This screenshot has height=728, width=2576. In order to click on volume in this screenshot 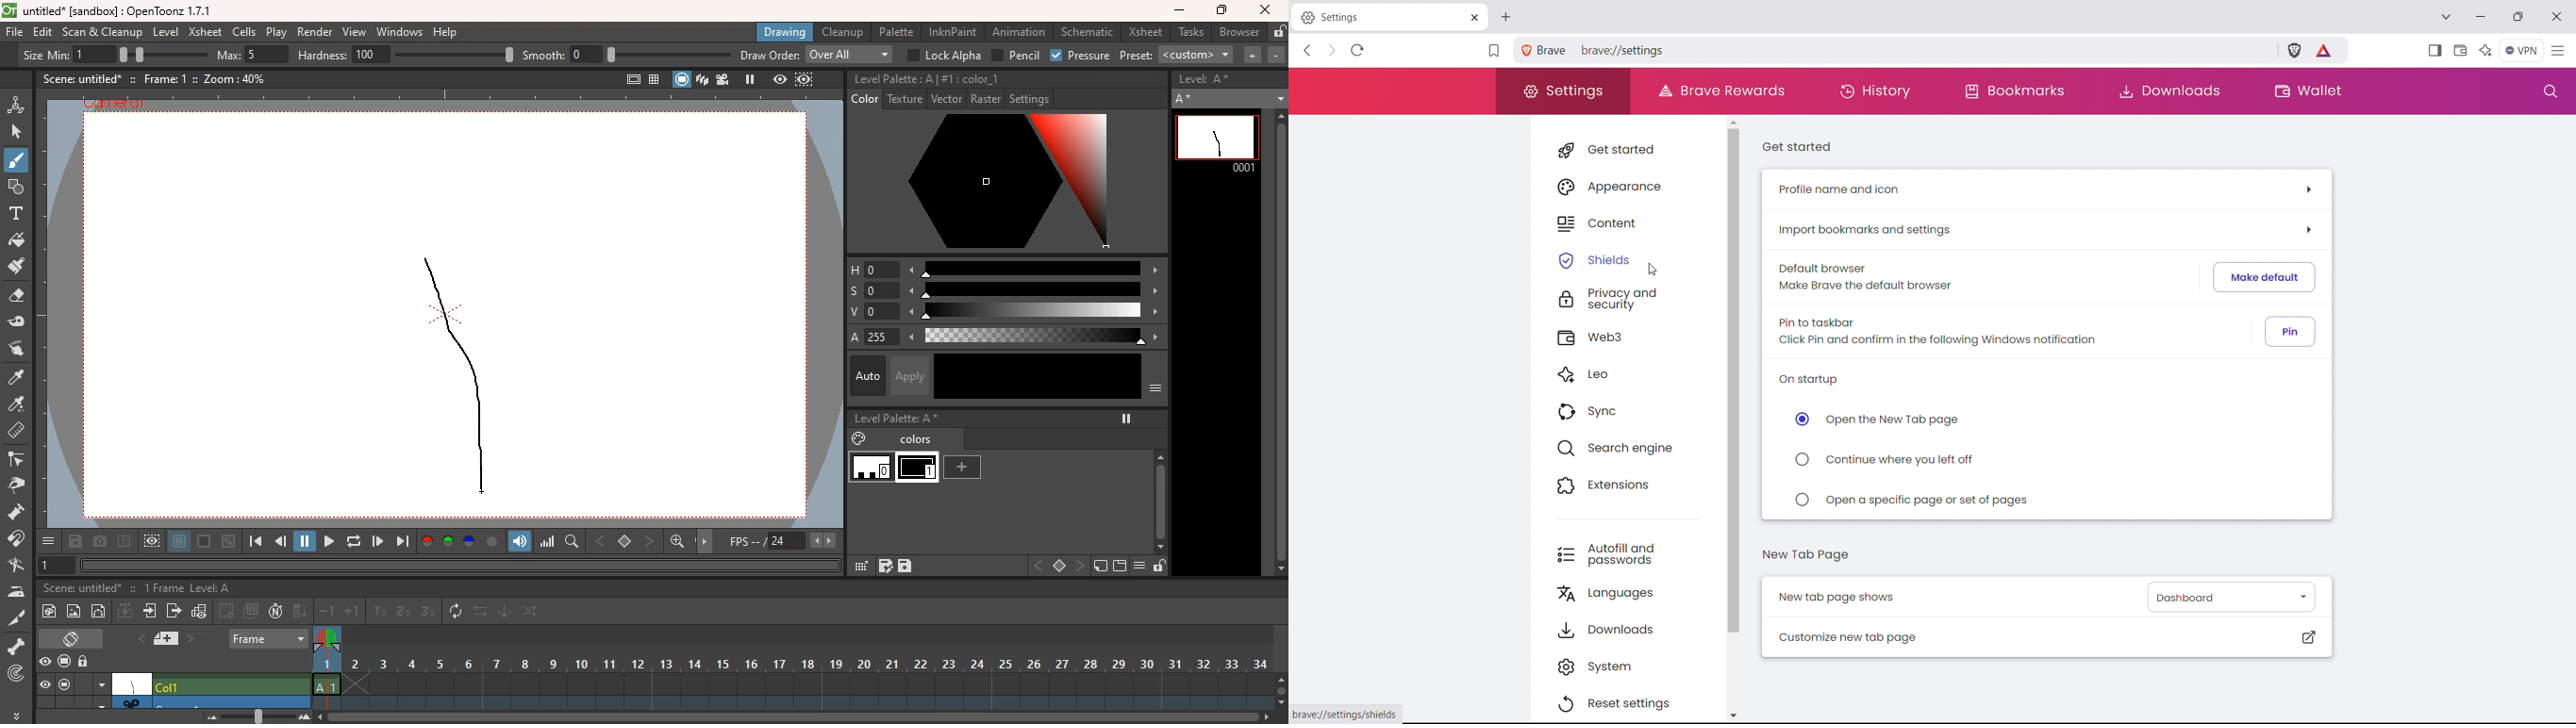, I will do `click(522, 540)`.